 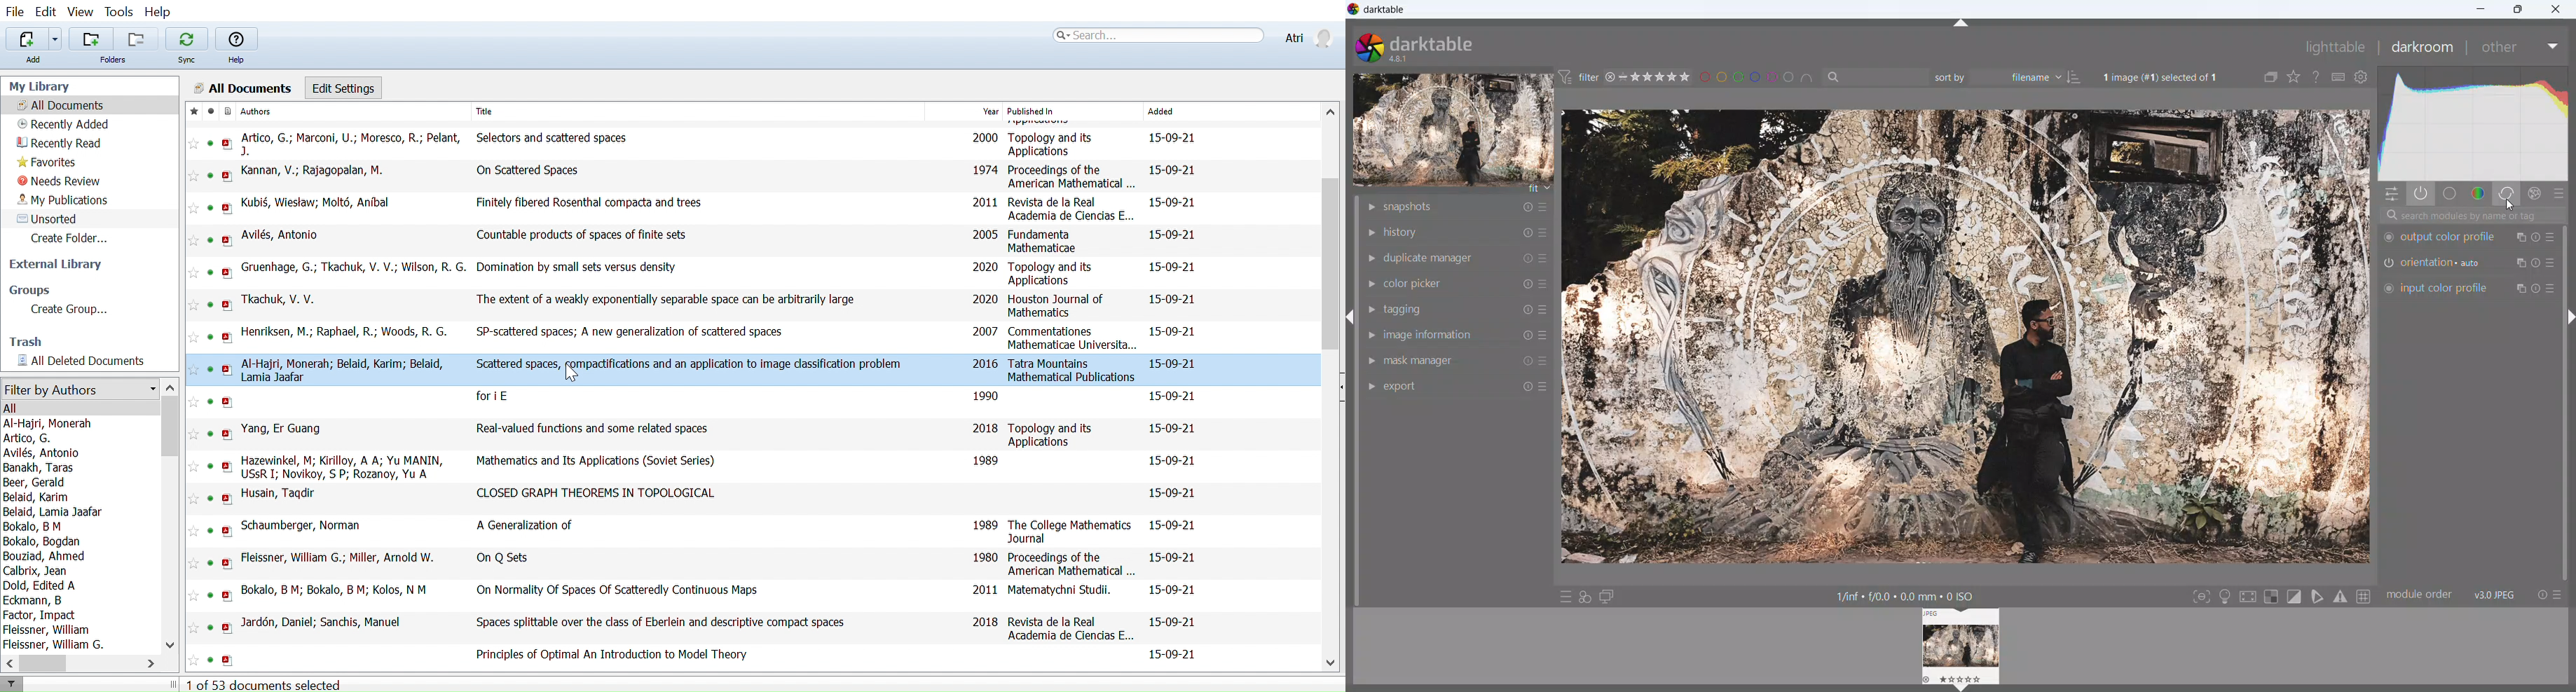 What do you see at coordinates (1565, 597) in the screenshot?
I see `quick access to presets` at bounding box center [1565, 597].